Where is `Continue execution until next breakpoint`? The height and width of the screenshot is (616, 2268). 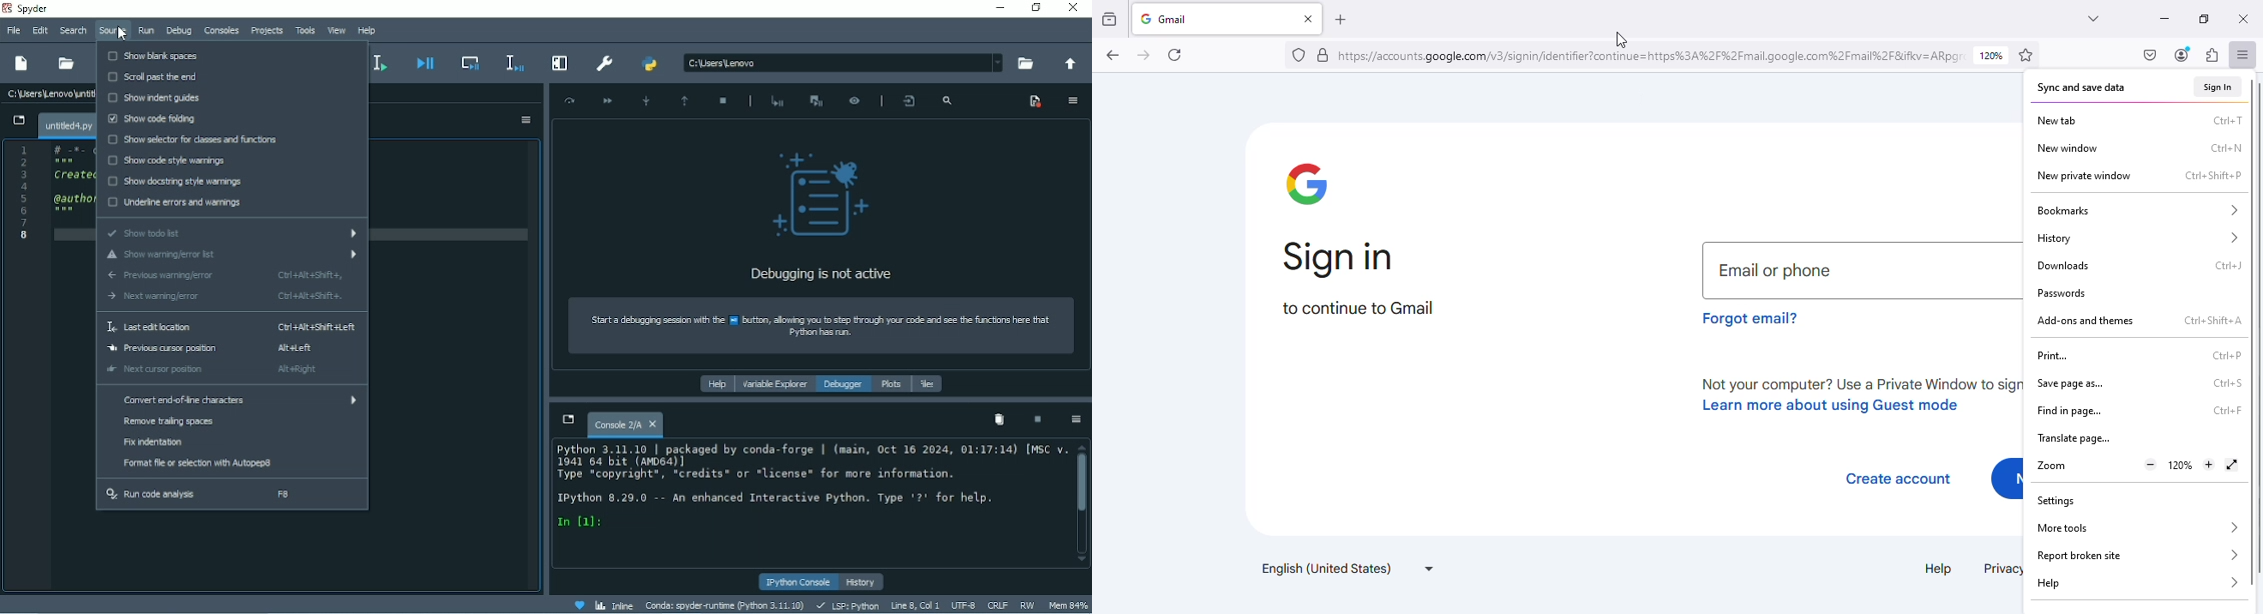
Continue execution until next breakpoint is located at coordinates (608, 101).